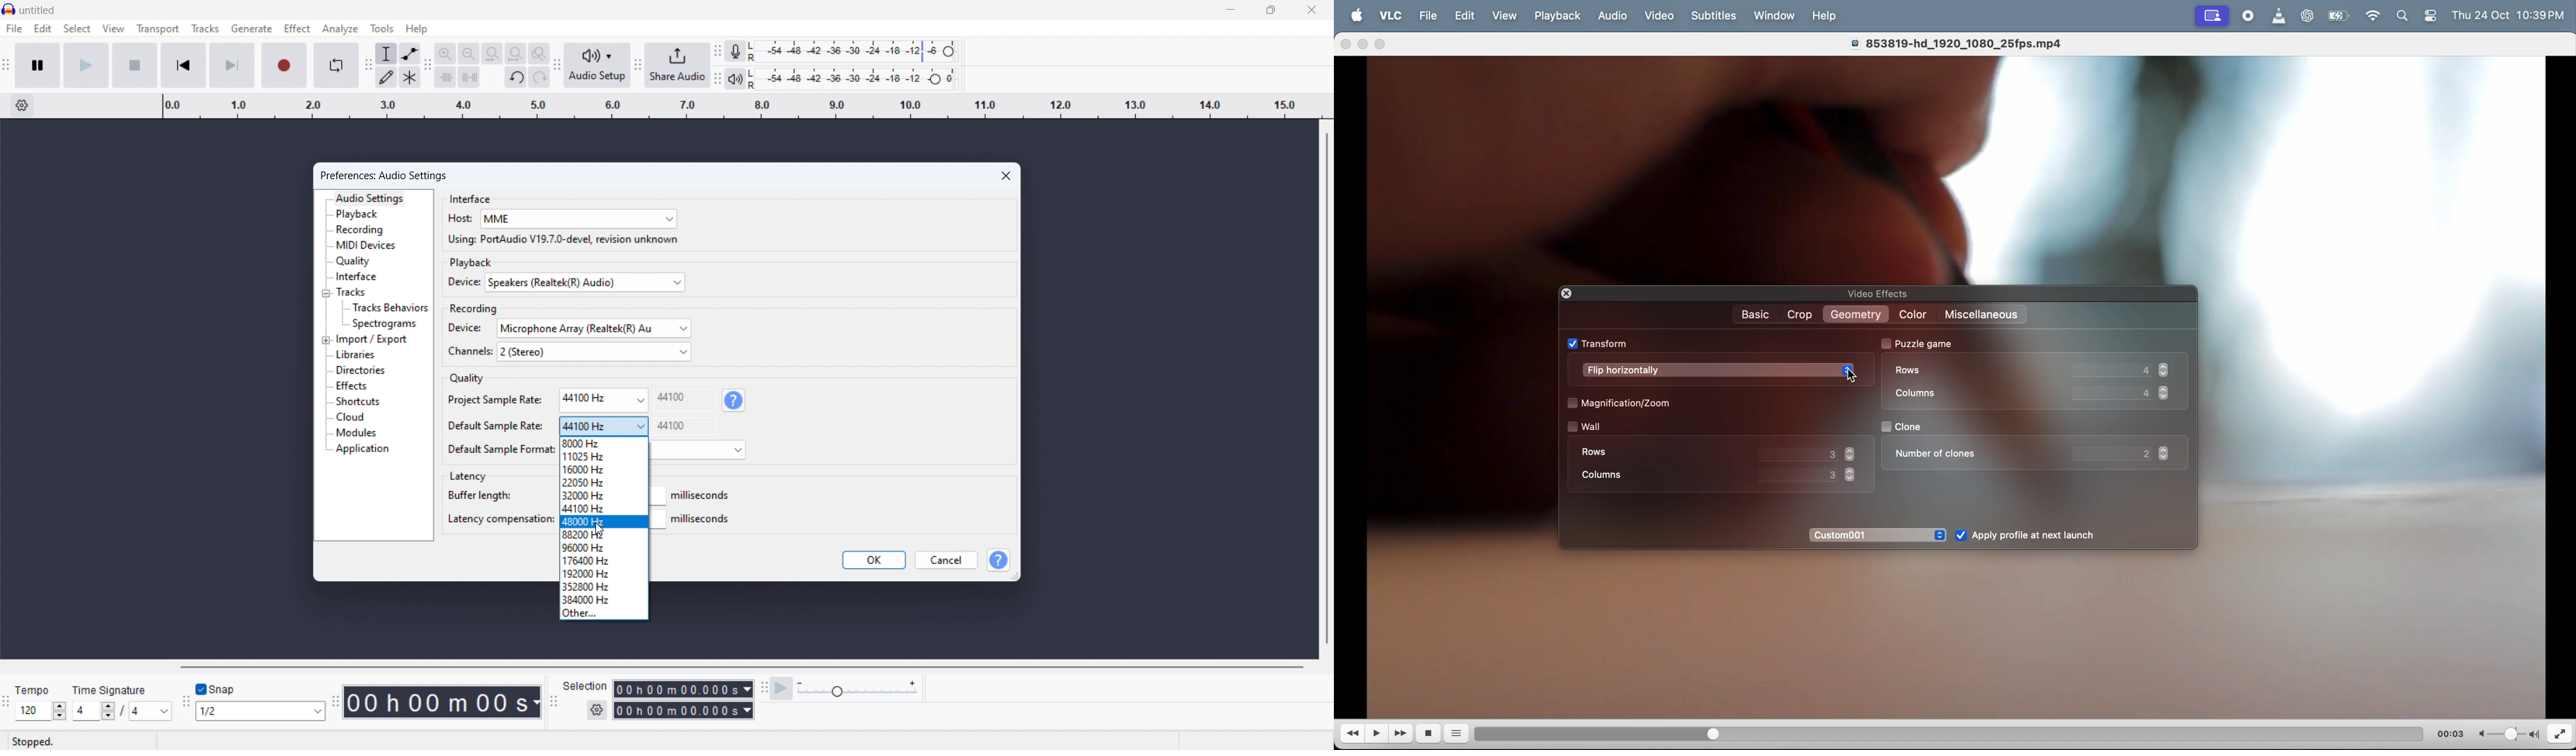  I want to click on maximize, so click(1271, 10).